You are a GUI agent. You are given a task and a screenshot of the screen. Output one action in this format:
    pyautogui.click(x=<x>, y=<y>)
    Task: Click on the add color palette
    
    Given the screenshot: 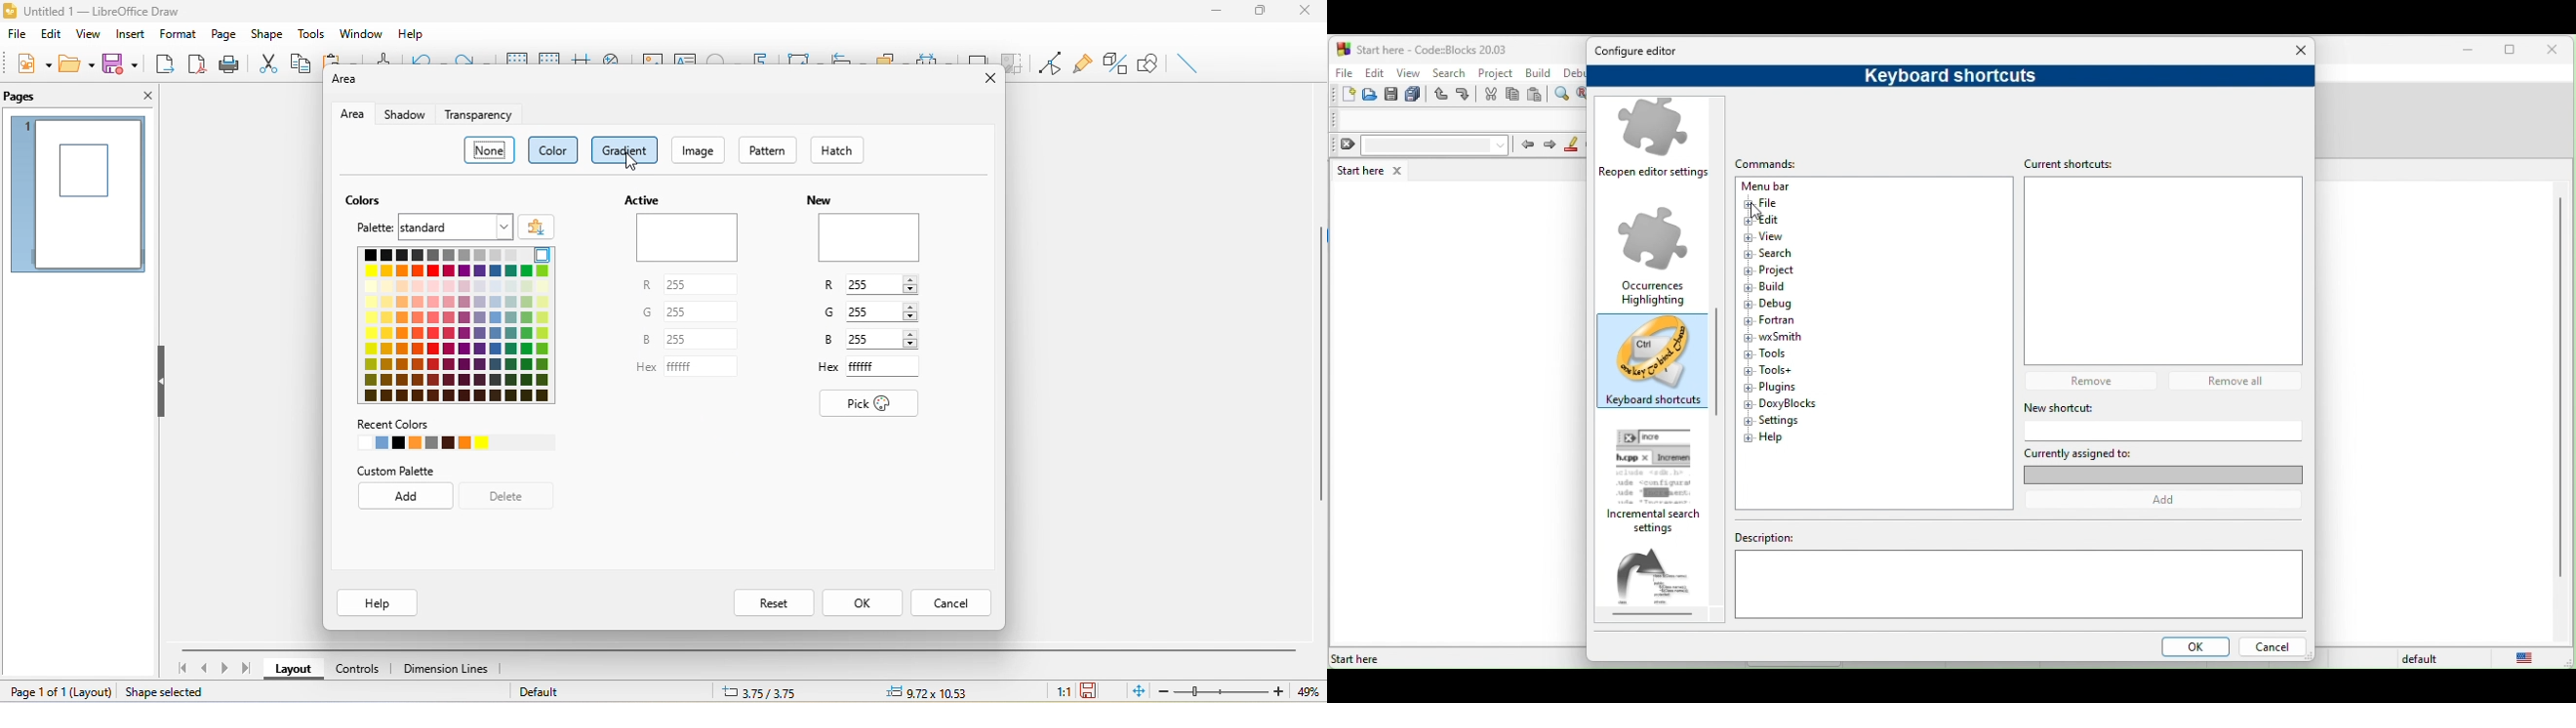 What is the action you would take?
    pyautogui.click(x=538, y=227)
    